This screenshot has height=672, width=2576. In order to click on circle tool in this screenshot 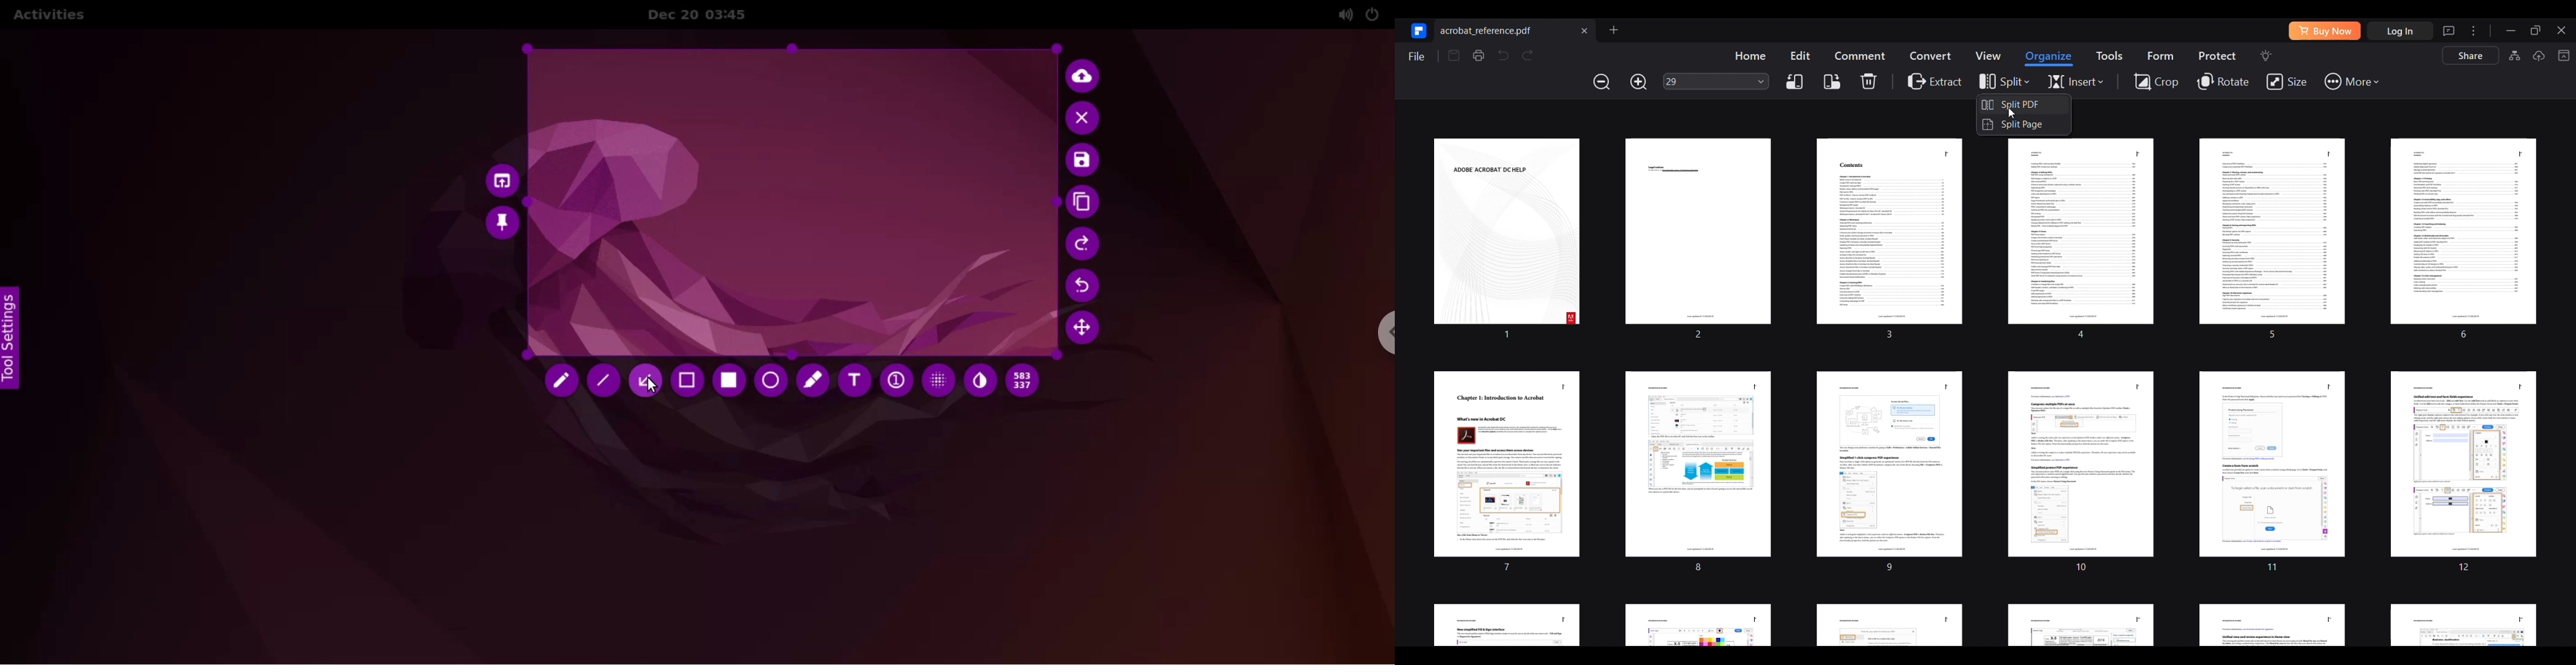, I will do `click(769, 381)`.